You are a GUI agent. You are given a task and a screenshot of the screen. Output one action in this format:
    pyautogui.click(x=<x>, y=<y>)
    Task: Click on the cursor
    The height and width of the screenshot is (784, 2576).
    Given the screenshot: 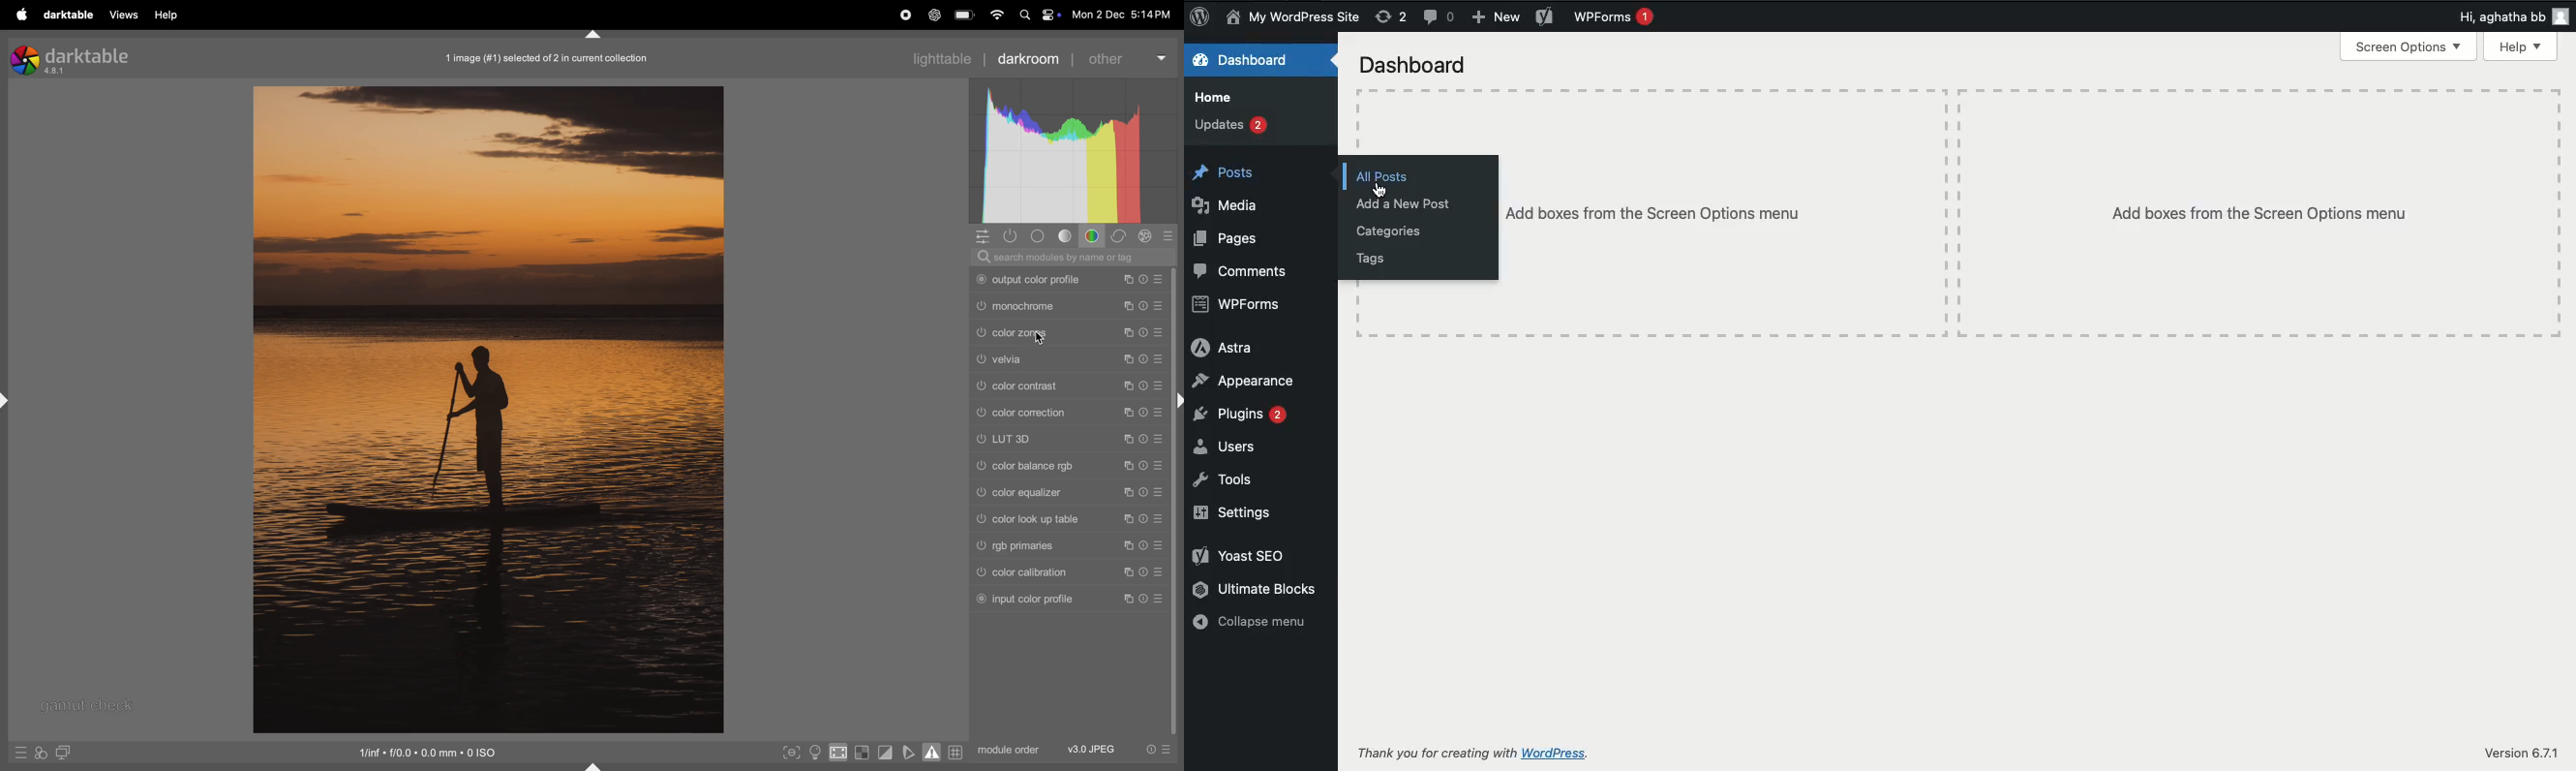 What is the action you would take?
    pyautogui.click(x=1379, y=191)
    